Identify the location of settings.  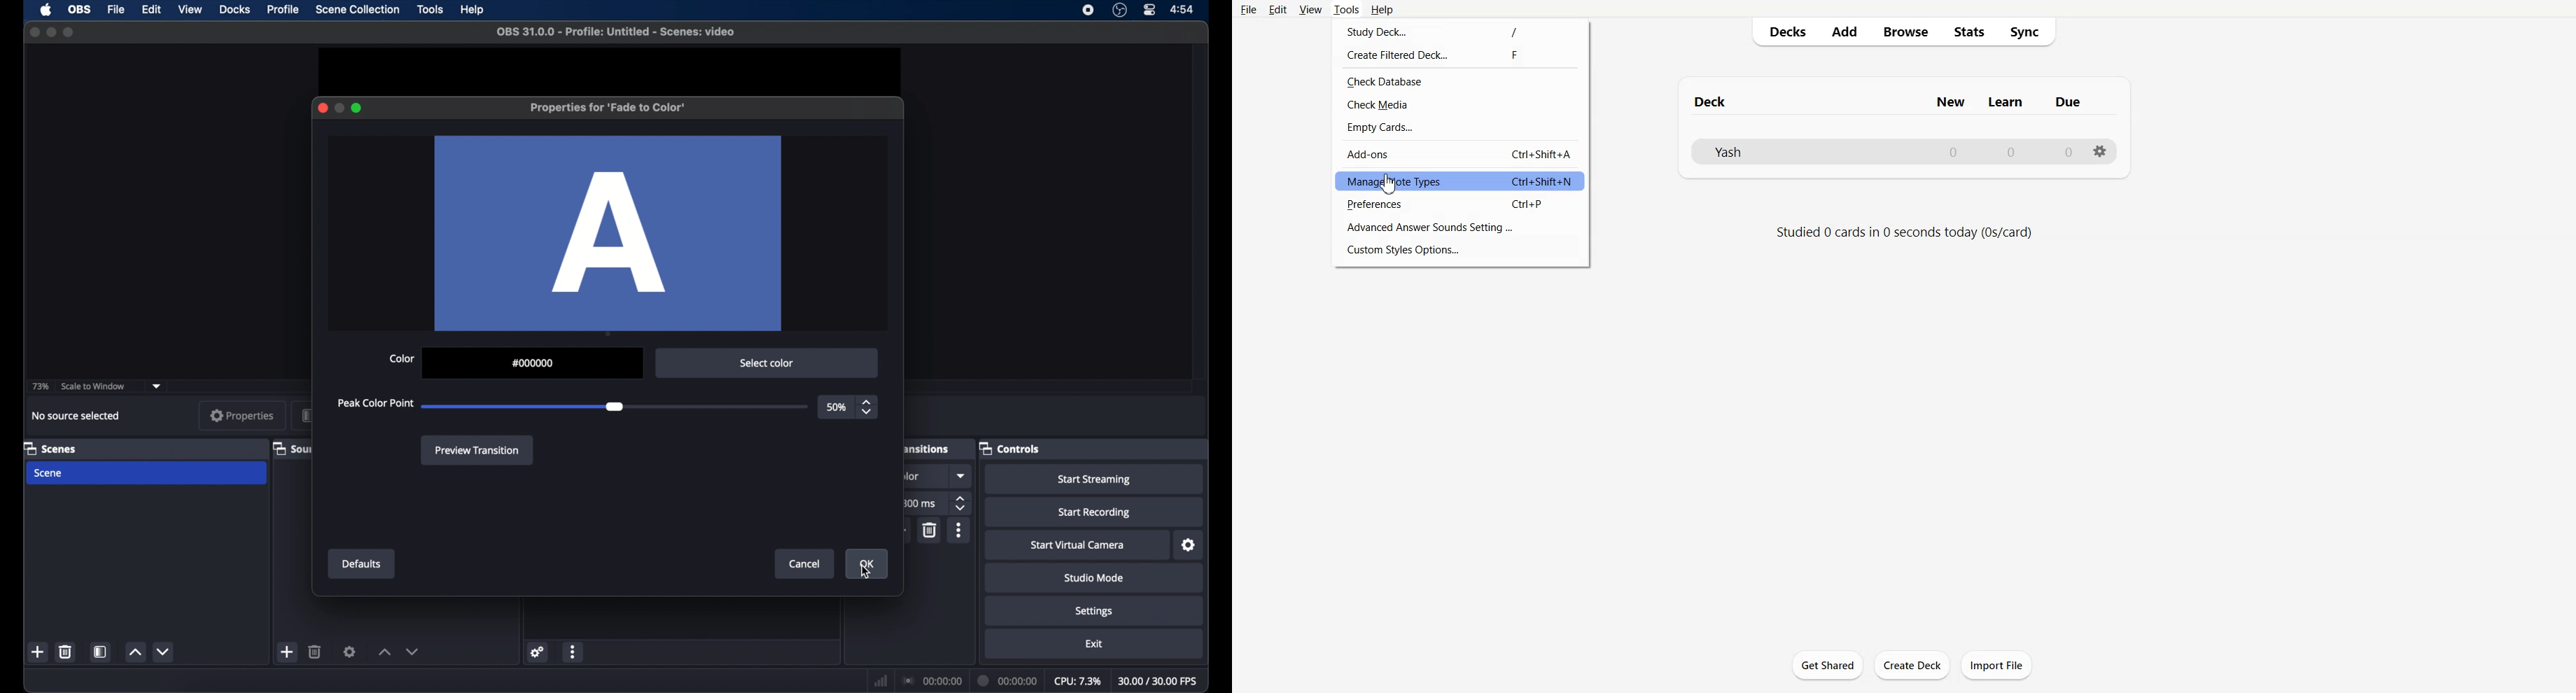
(1094, 611).